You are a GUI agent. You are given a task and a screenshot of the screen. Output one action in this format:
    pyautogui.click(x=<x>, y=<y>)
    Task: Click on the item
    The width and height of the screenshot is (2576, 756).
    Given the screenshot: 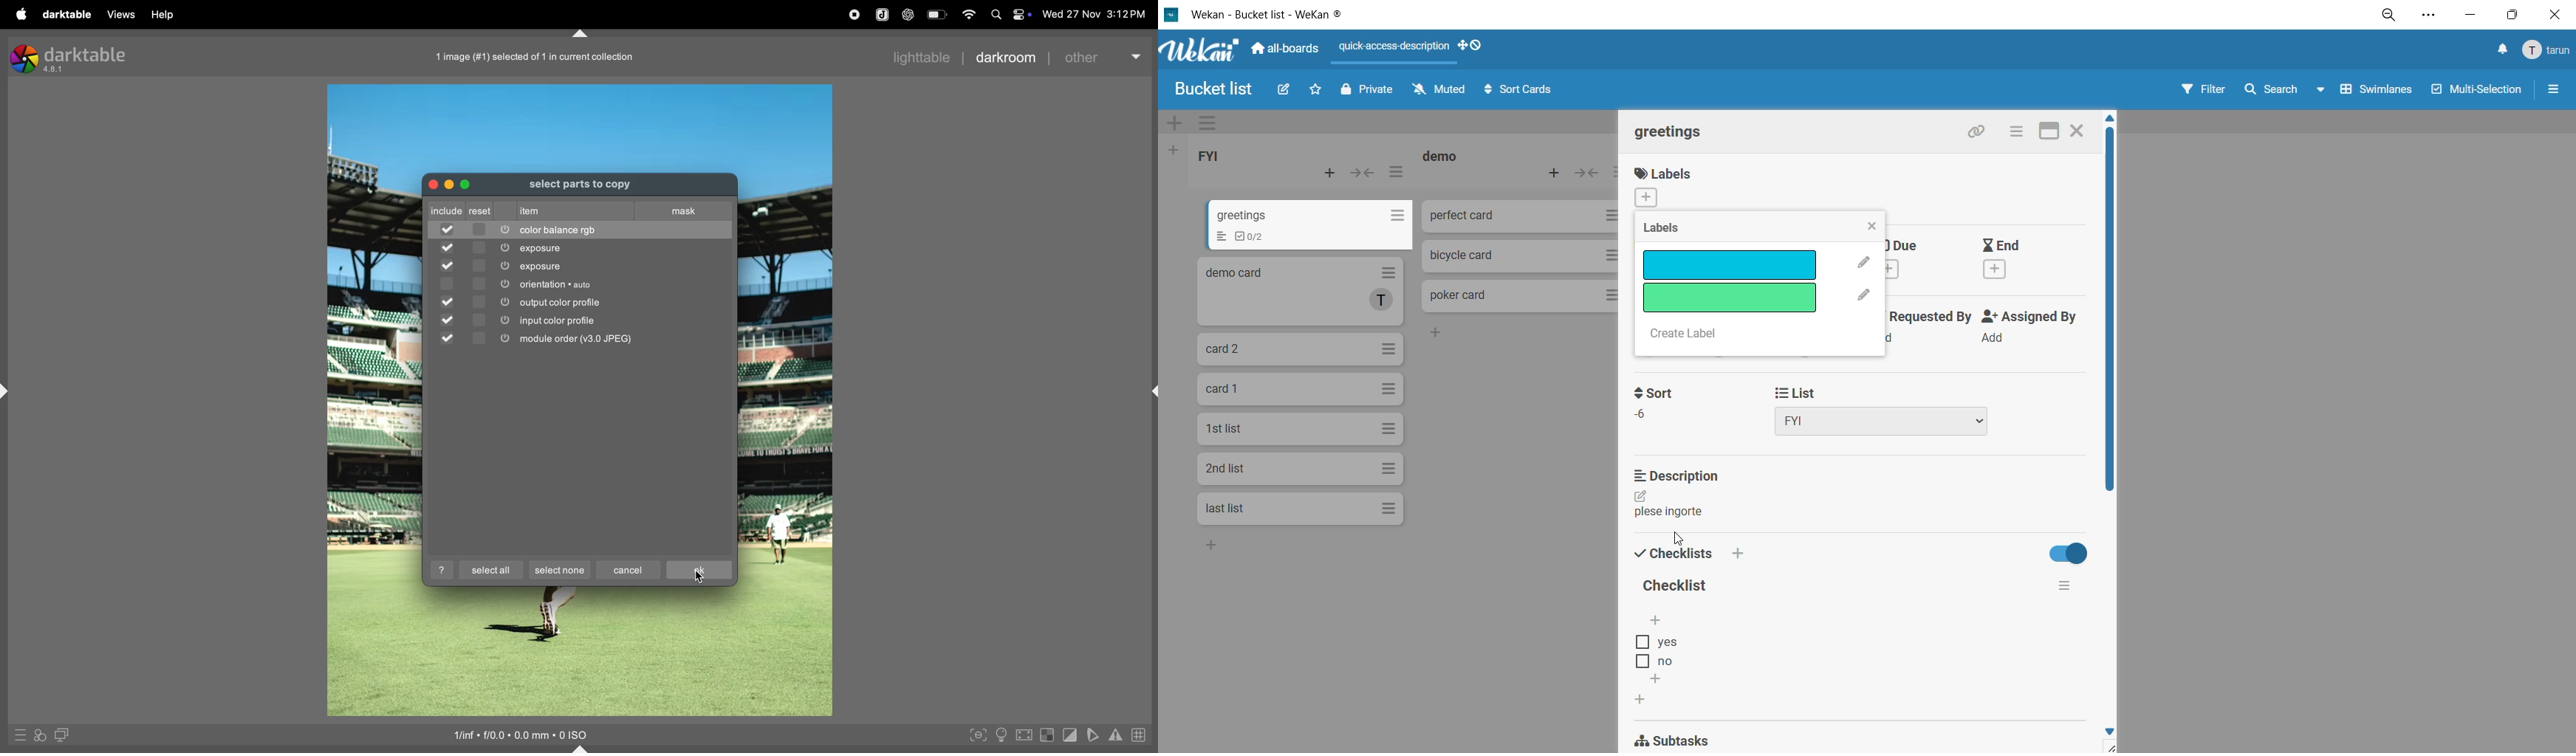 What is the action you would take?
    pyautogui.click(x=542, y=210)
    